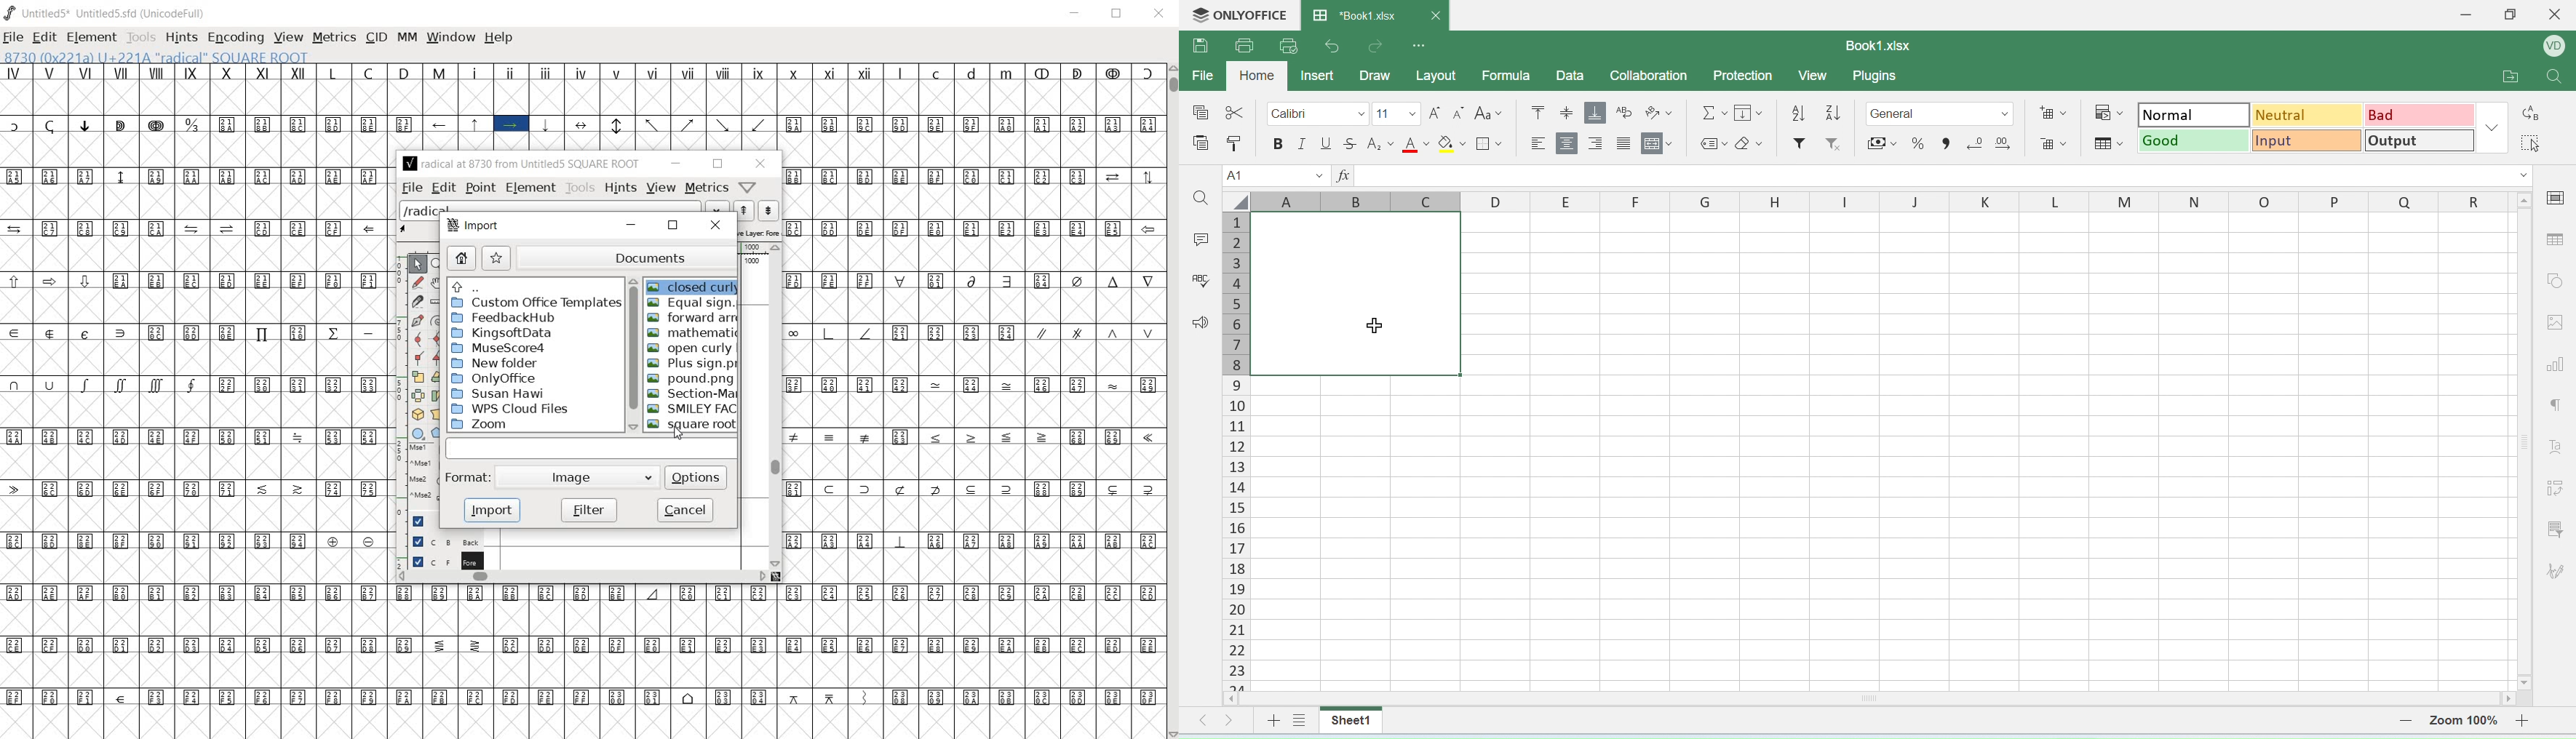 The width and height of the screenshot is (2576, 756). I want to click on erase, so click(1749, 145).